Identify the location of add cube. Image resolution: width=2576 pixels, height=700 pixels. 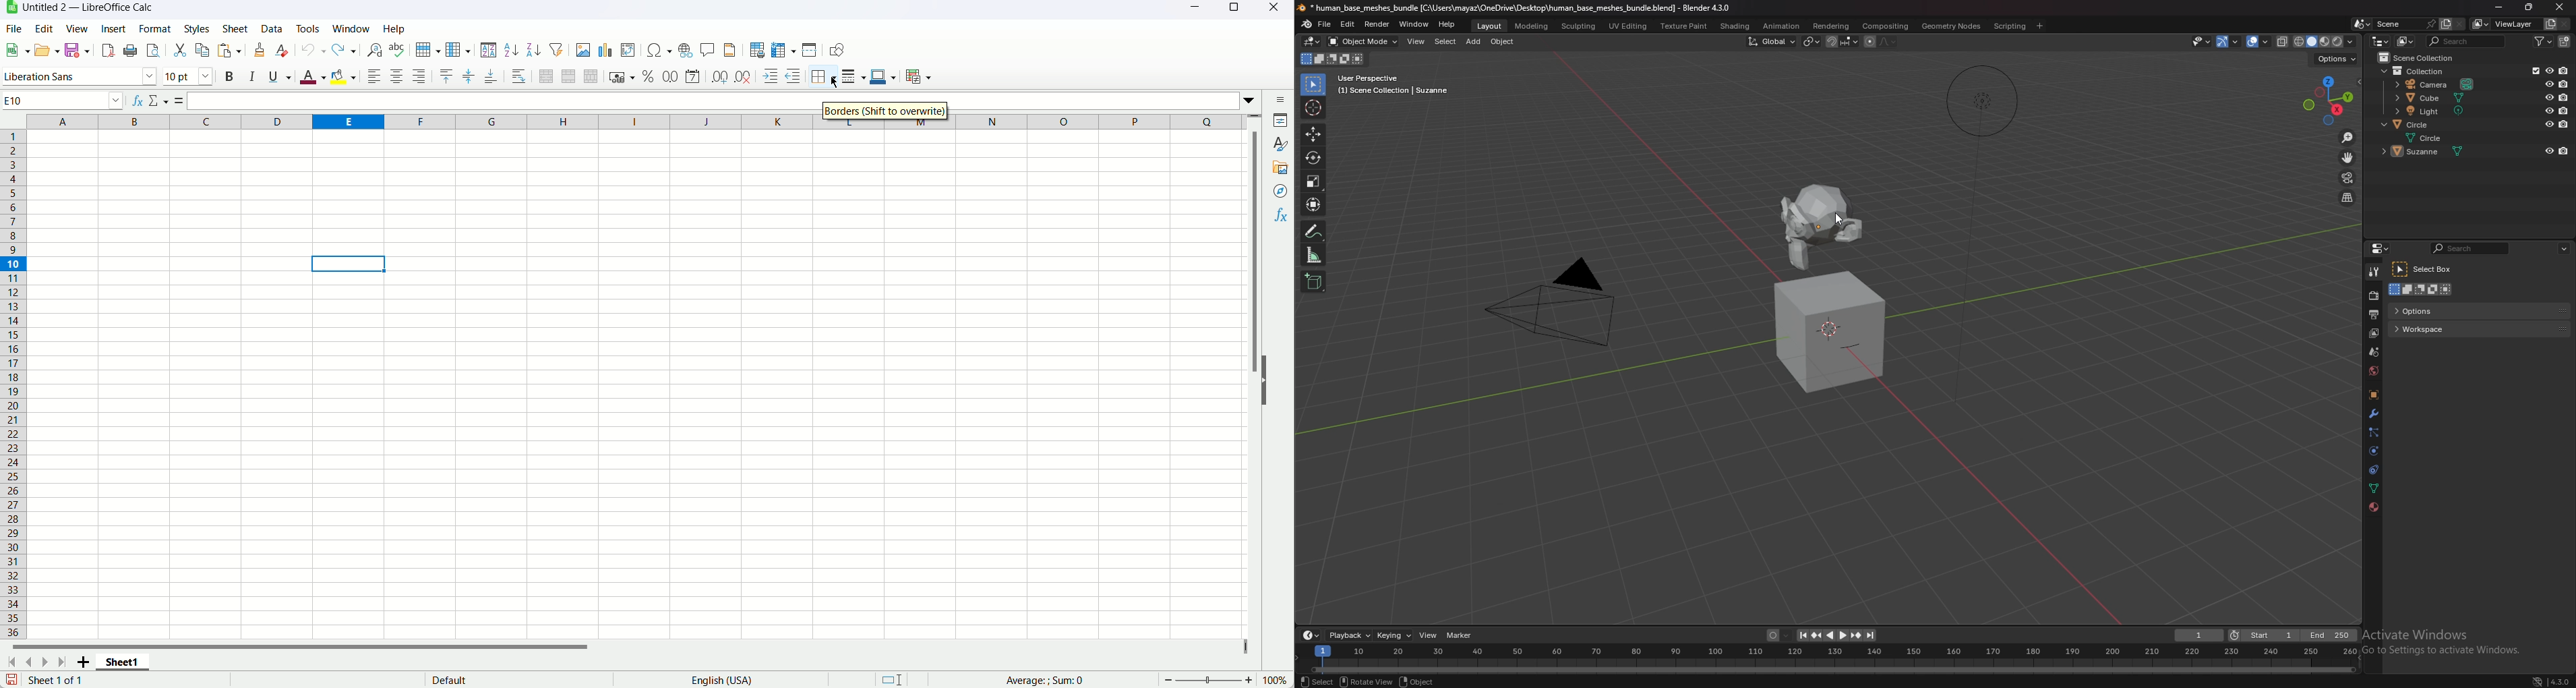
(1315, 281).